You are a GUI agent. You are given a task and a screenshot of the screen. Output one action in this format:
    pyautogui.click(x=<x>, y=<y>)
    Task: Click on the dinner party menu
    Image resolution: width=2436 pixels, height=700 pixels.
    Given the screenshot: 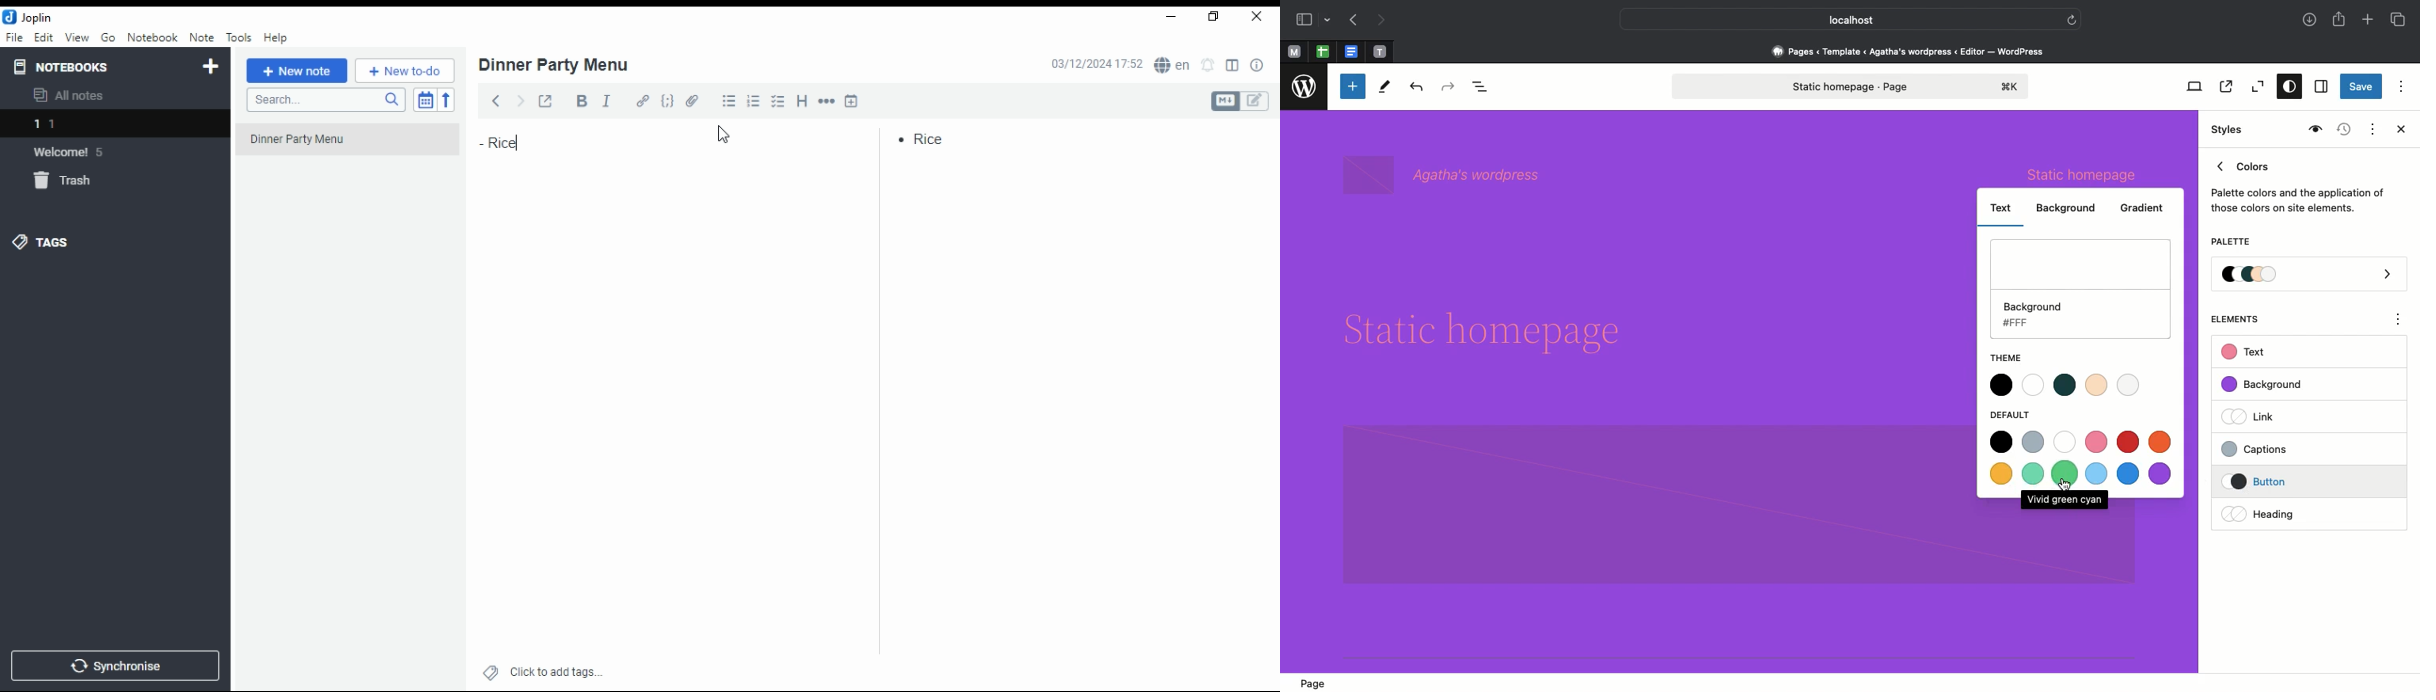 What is the action you would take?
    pyautogui.click(x=353, y=146)
    